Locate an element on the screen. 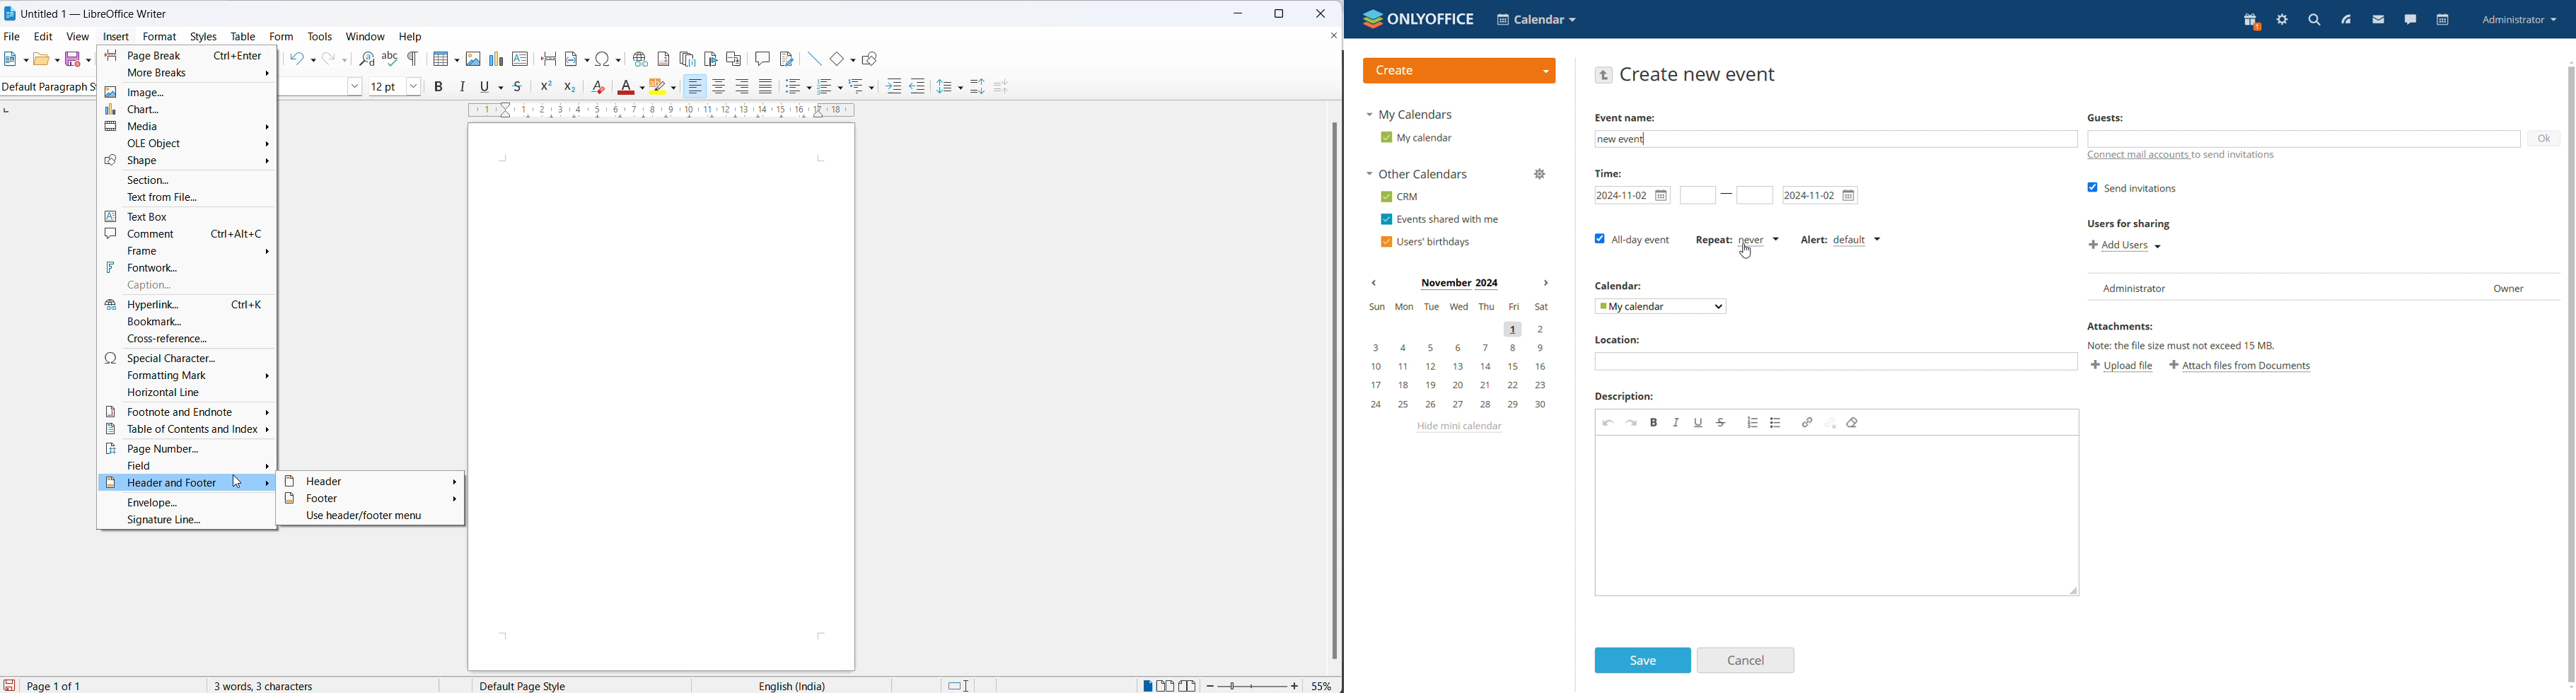 Image resolution: width=2576 pixels, height=700 pixels. create is located at coordinates (1458, 70).